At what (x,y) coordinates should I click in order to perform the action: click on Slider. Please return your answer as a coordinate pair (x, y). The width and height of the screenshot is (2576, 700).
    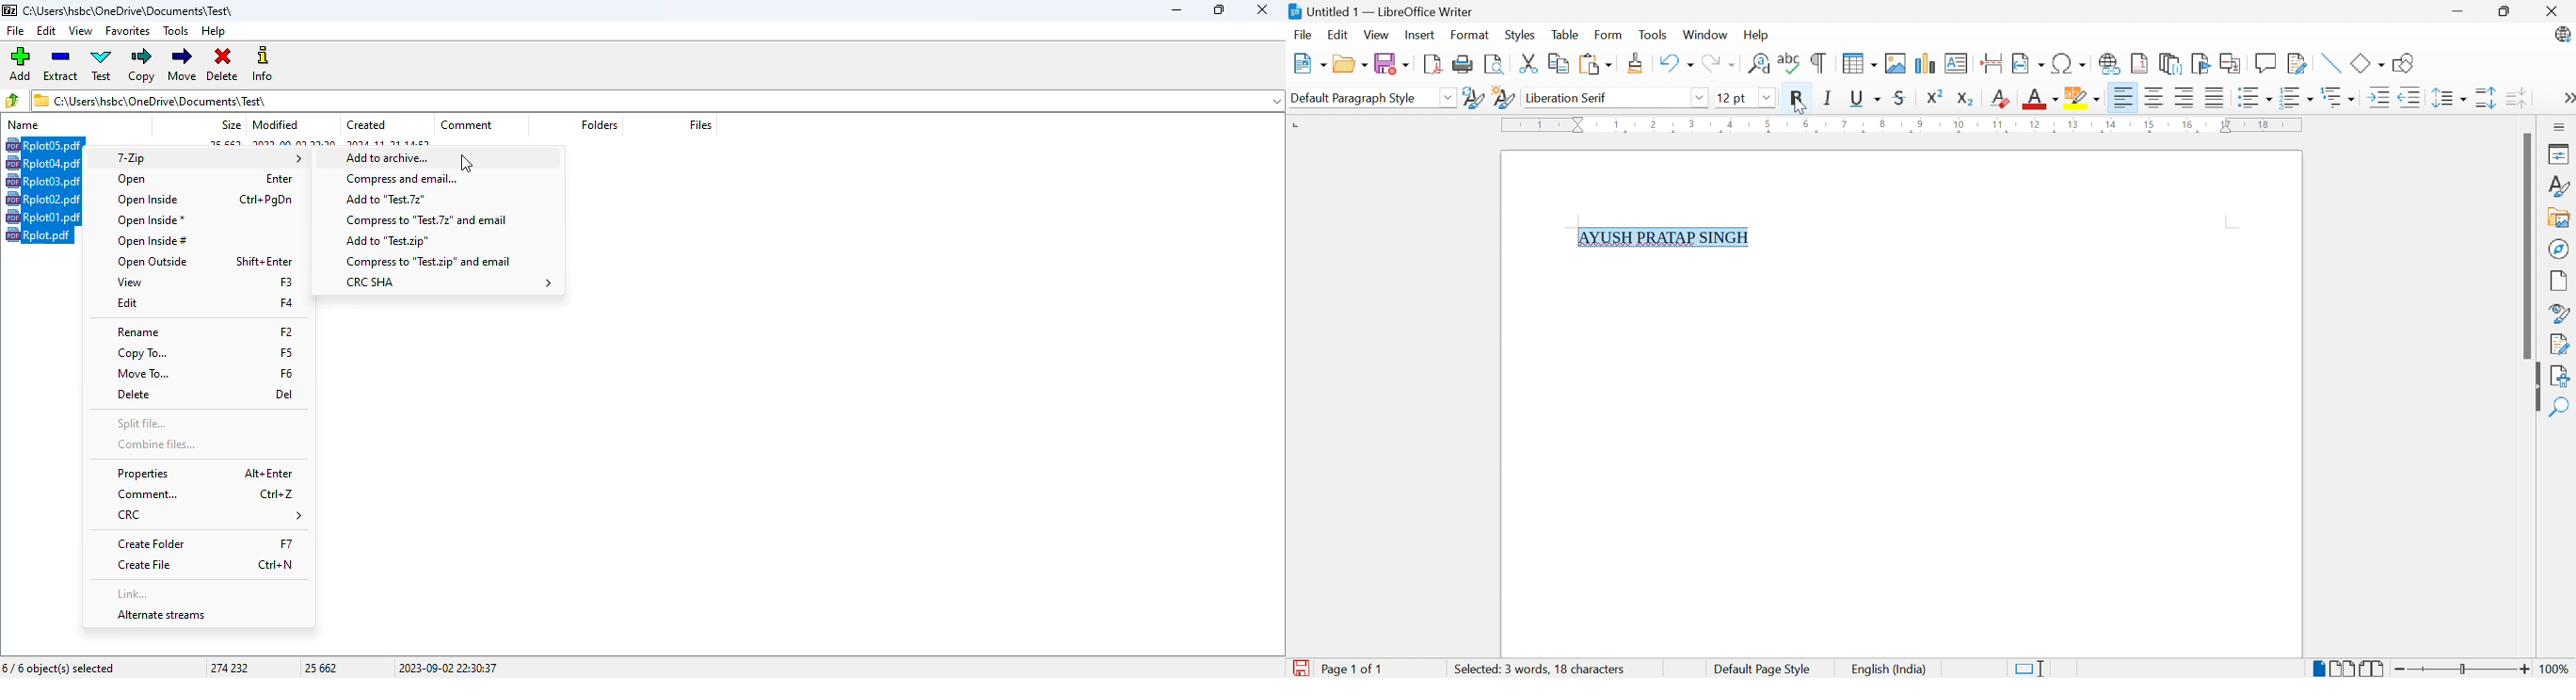
    Looking at the image, I should click on (2464, 669).